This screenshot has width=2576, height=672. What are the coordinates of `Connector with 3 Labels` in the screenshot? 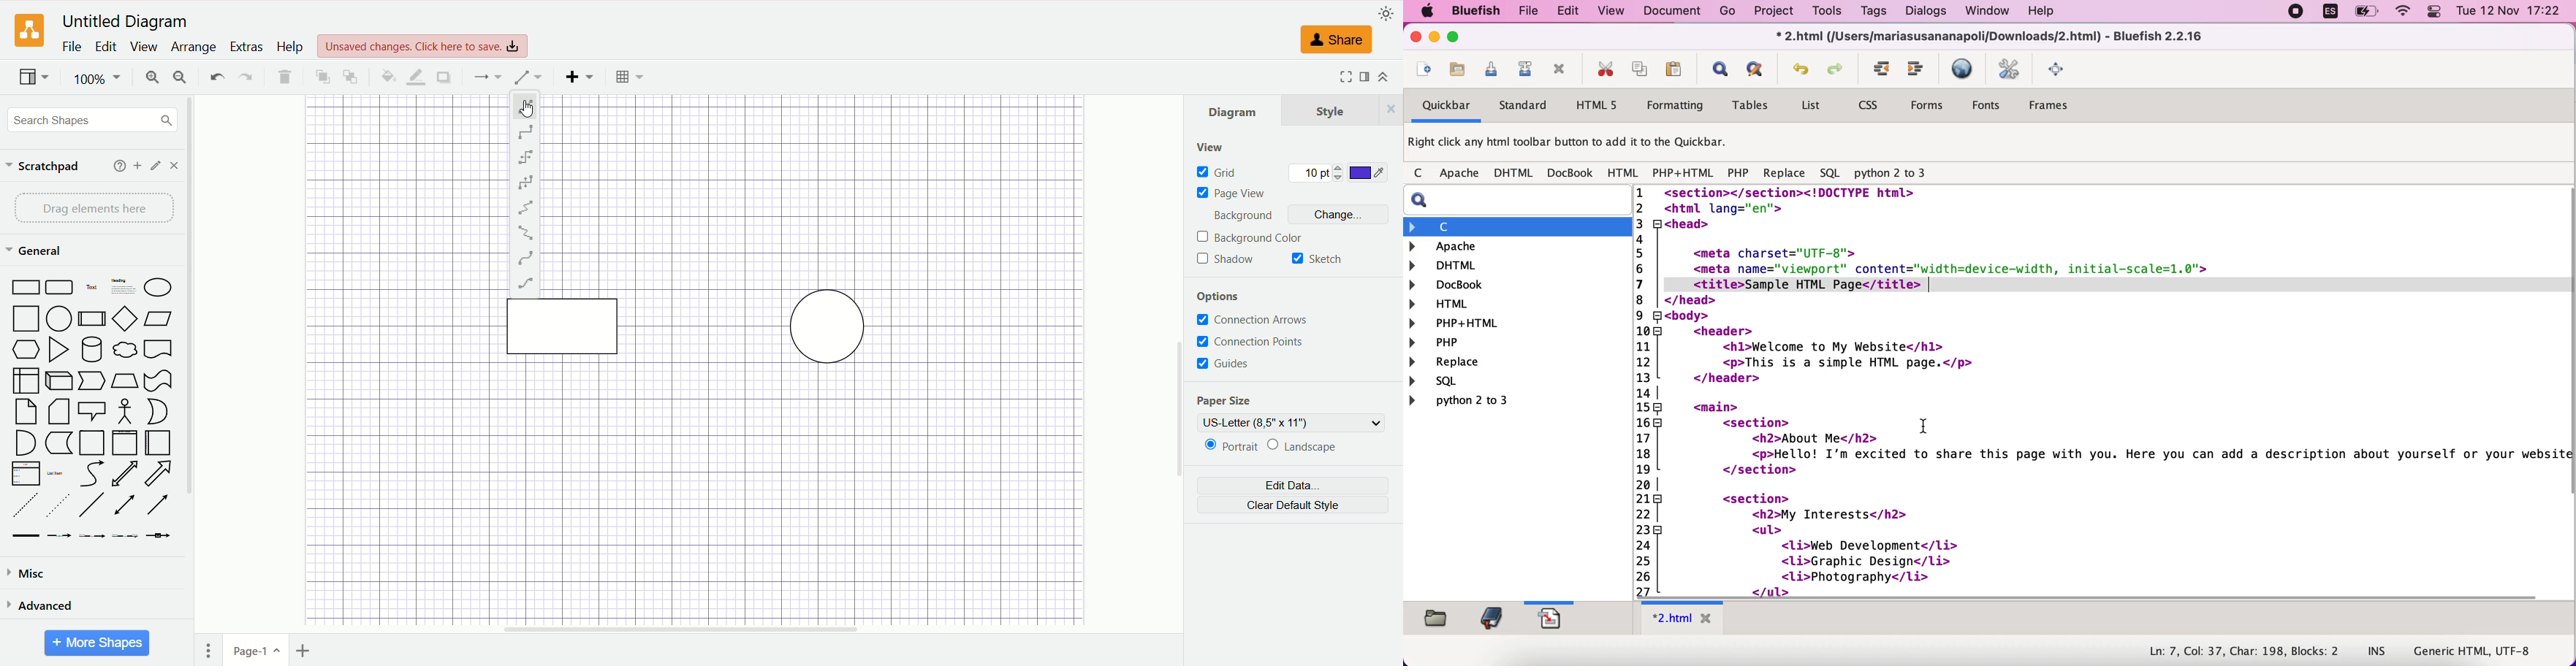 It's located at (126, 539).